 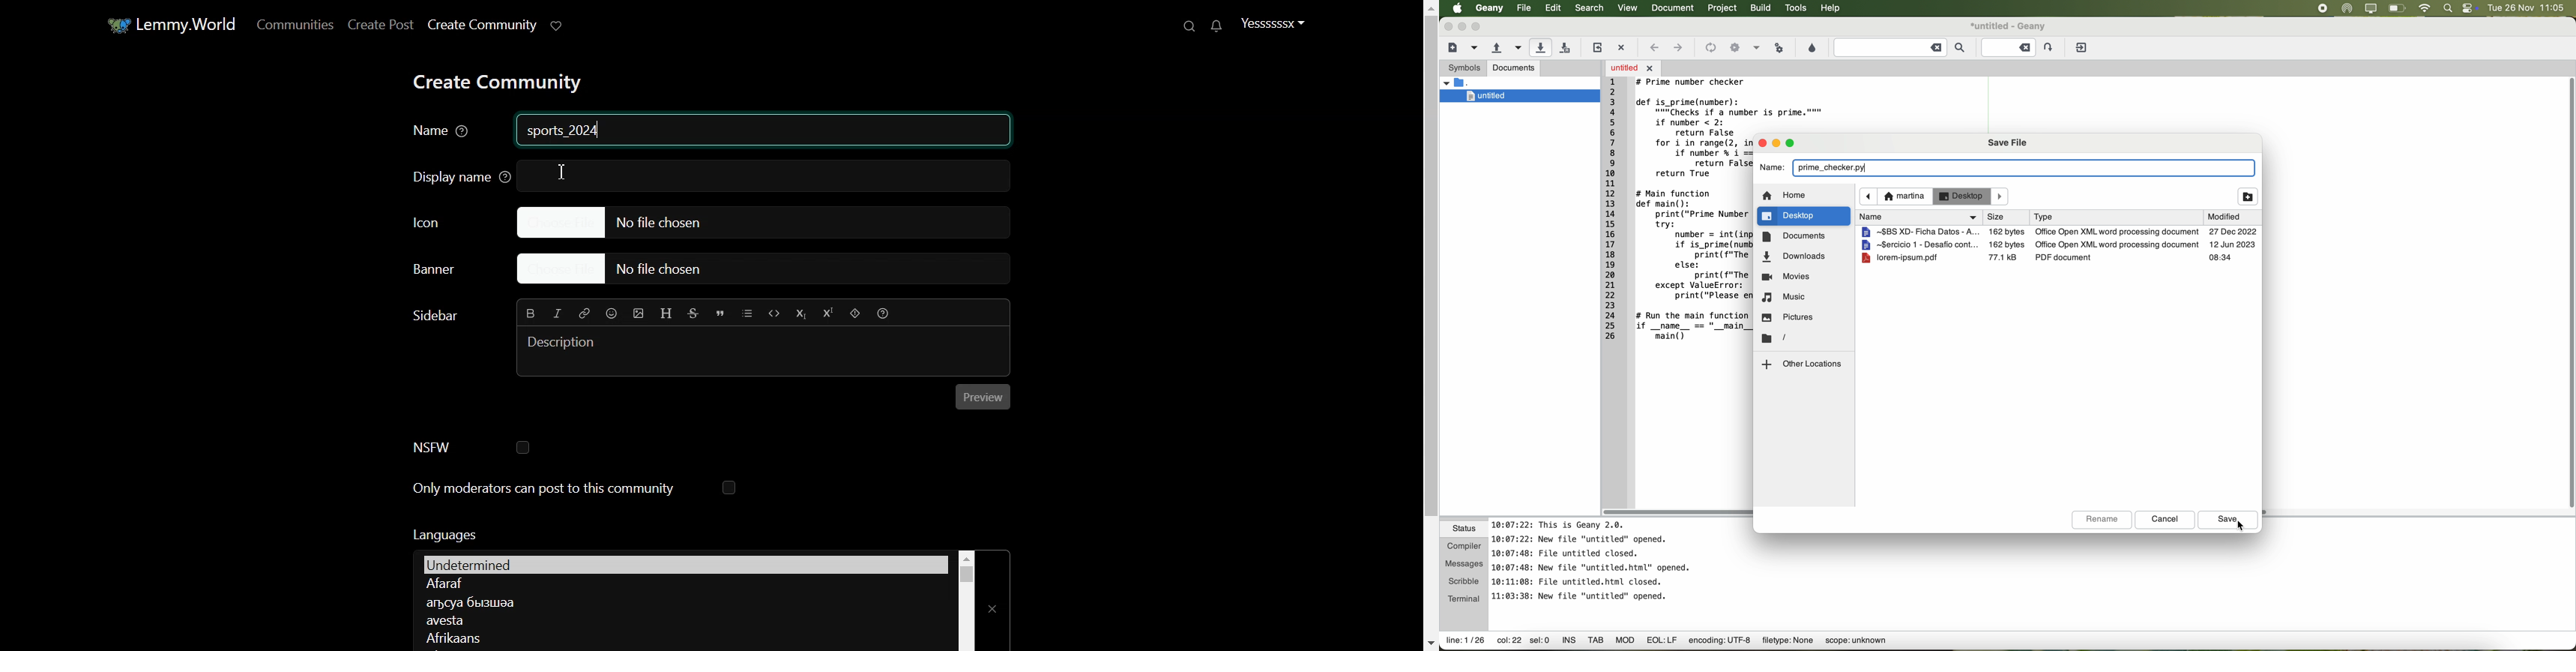 What do you see at coordinates (2007, 143) in the screenshot?
I see `save file` at bounding box center [2007, 143].